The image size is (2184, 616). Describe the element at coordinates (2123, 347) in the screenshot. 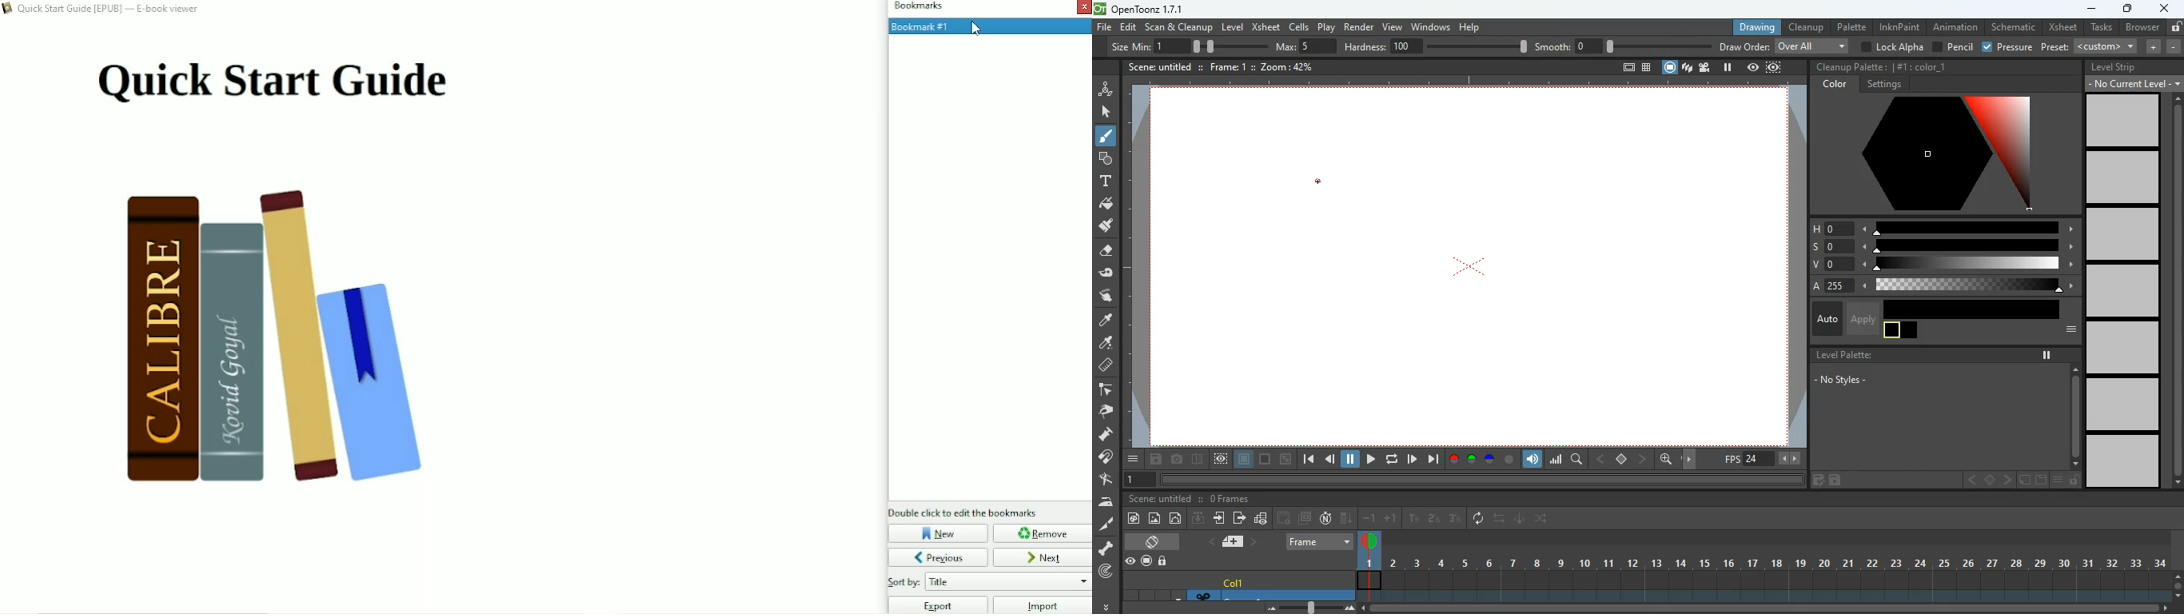

I see `level` at that location.